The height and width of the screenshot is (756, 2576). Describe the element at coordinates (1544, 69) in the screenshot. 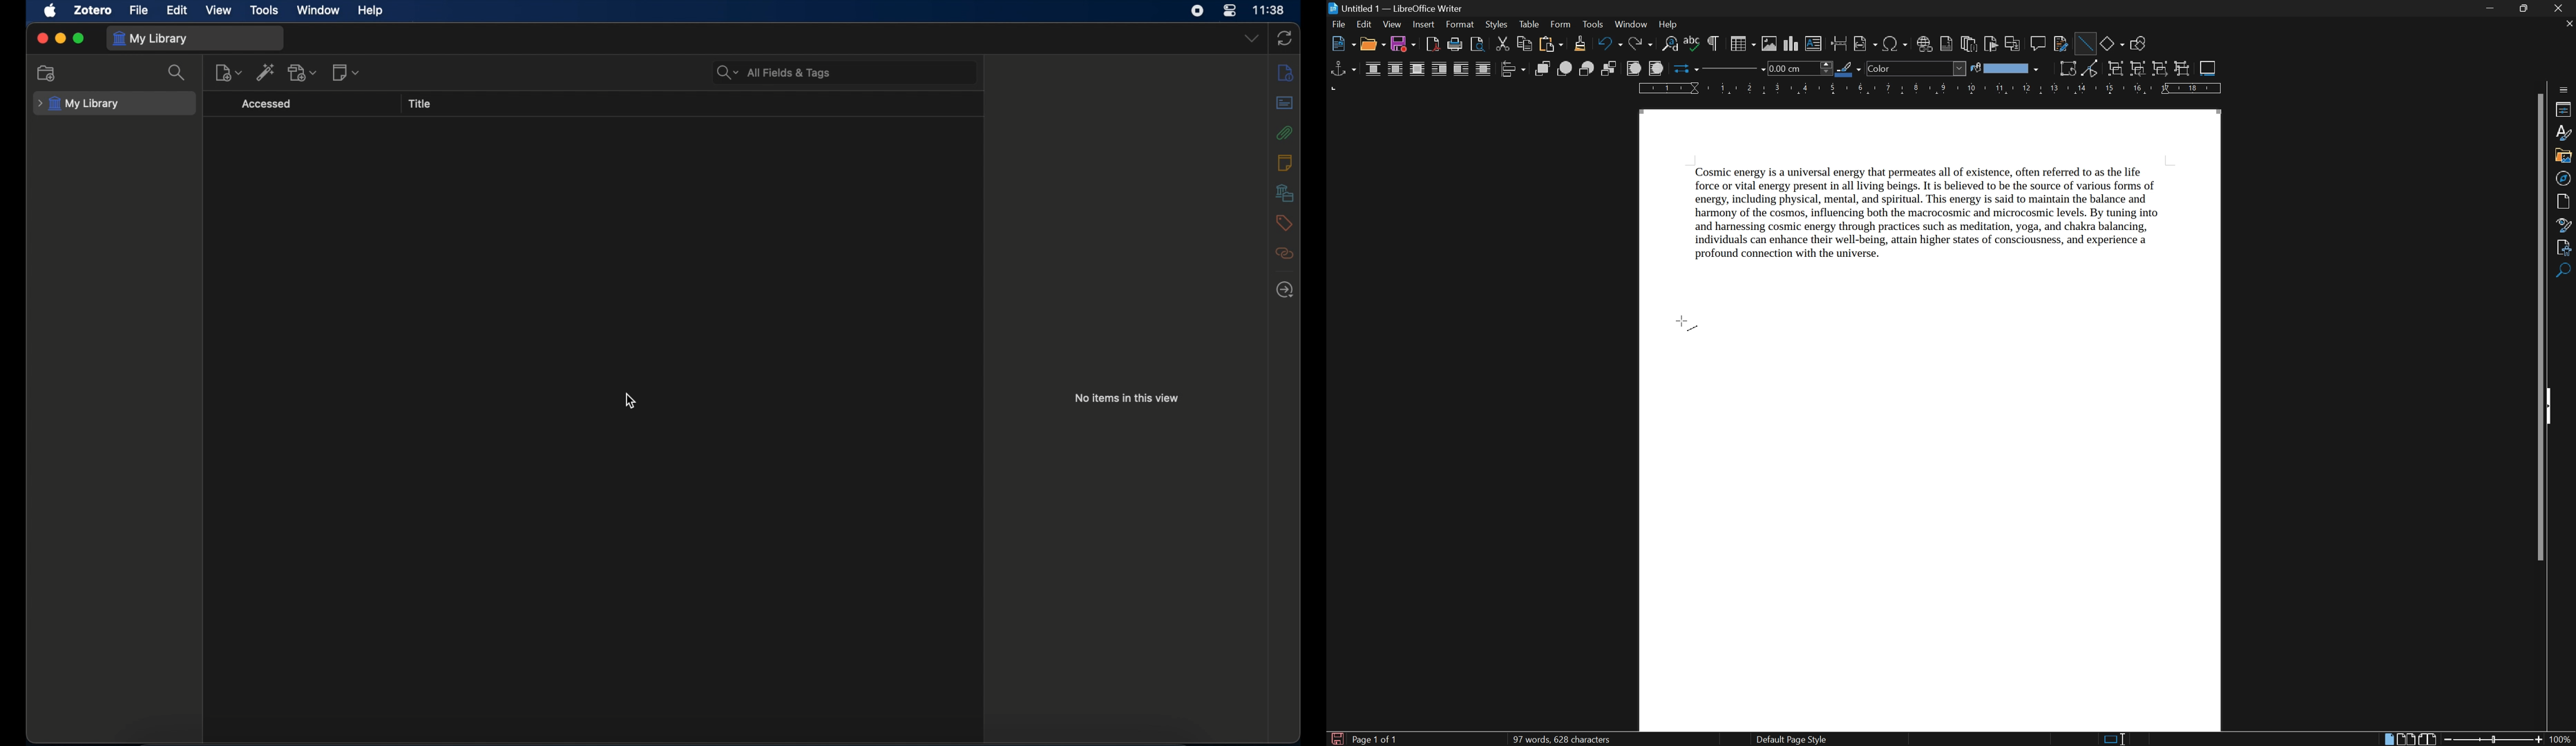

I see `bring to front` at that location.